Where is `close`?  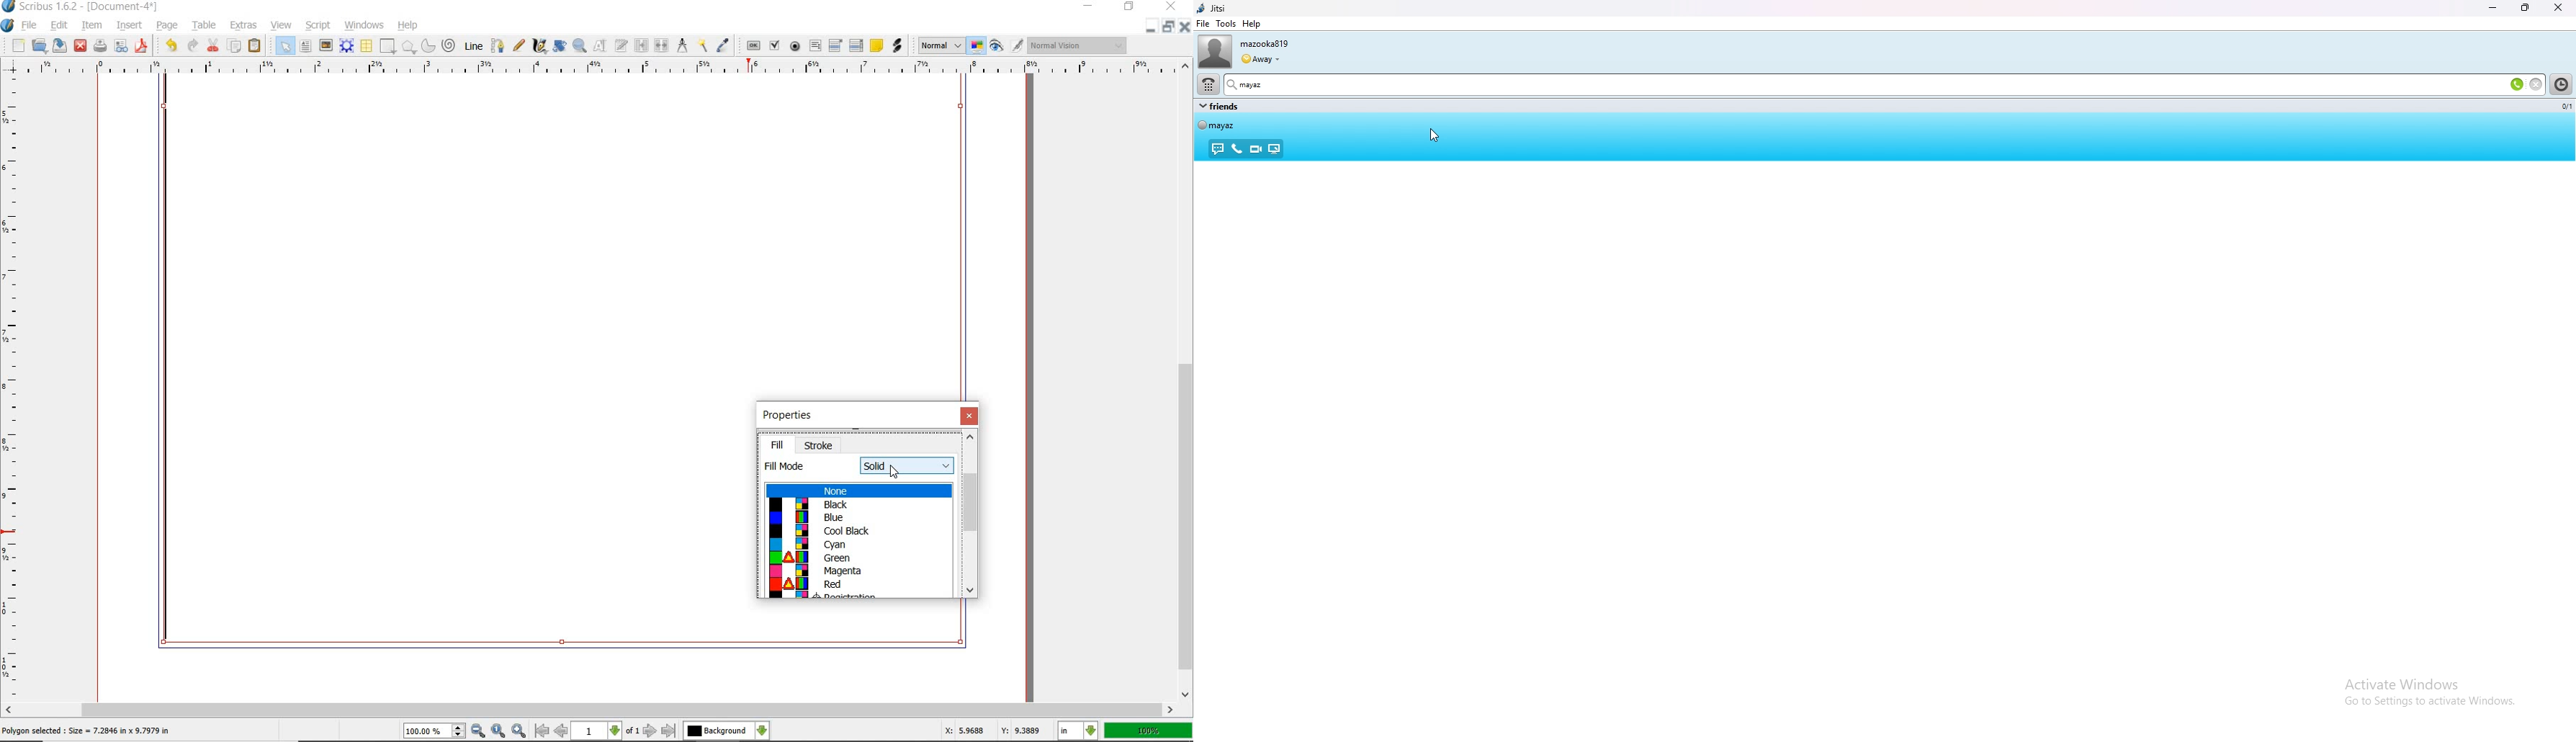 close is located at coordinates (970, 416).